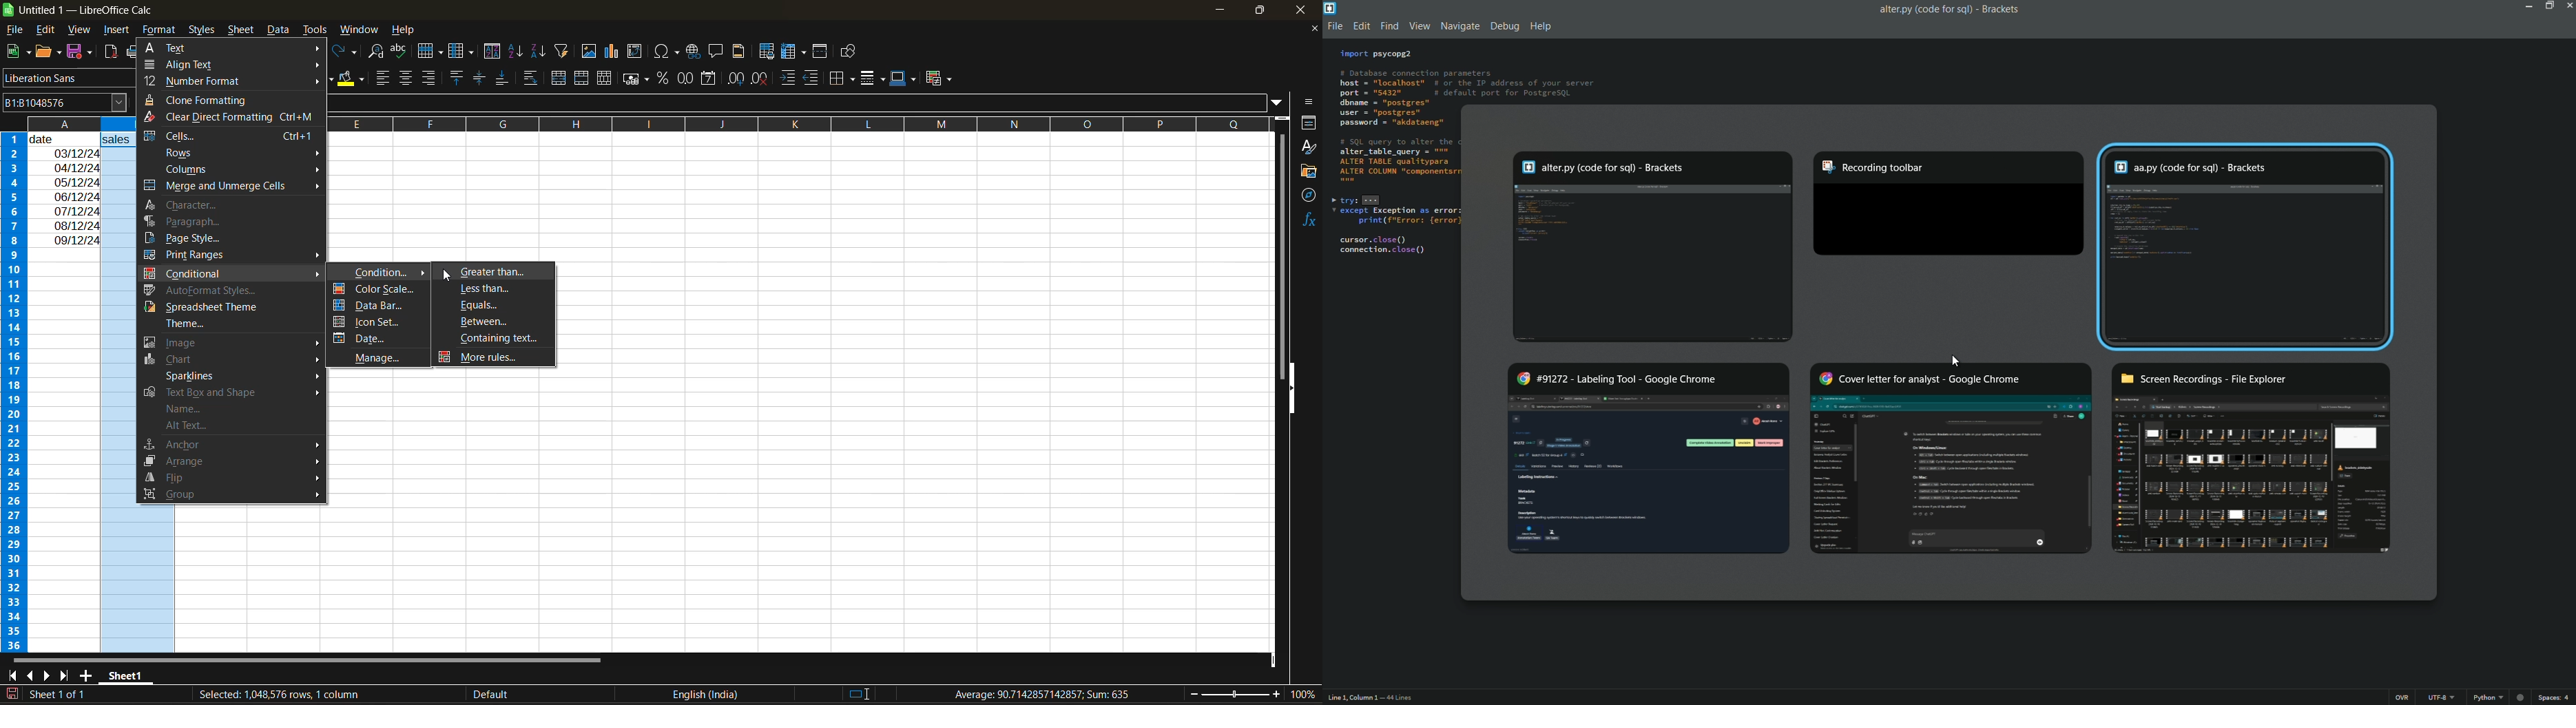  Describe the element at coordinates (401, 51) in the screenshot. I see `spelling` at that location.